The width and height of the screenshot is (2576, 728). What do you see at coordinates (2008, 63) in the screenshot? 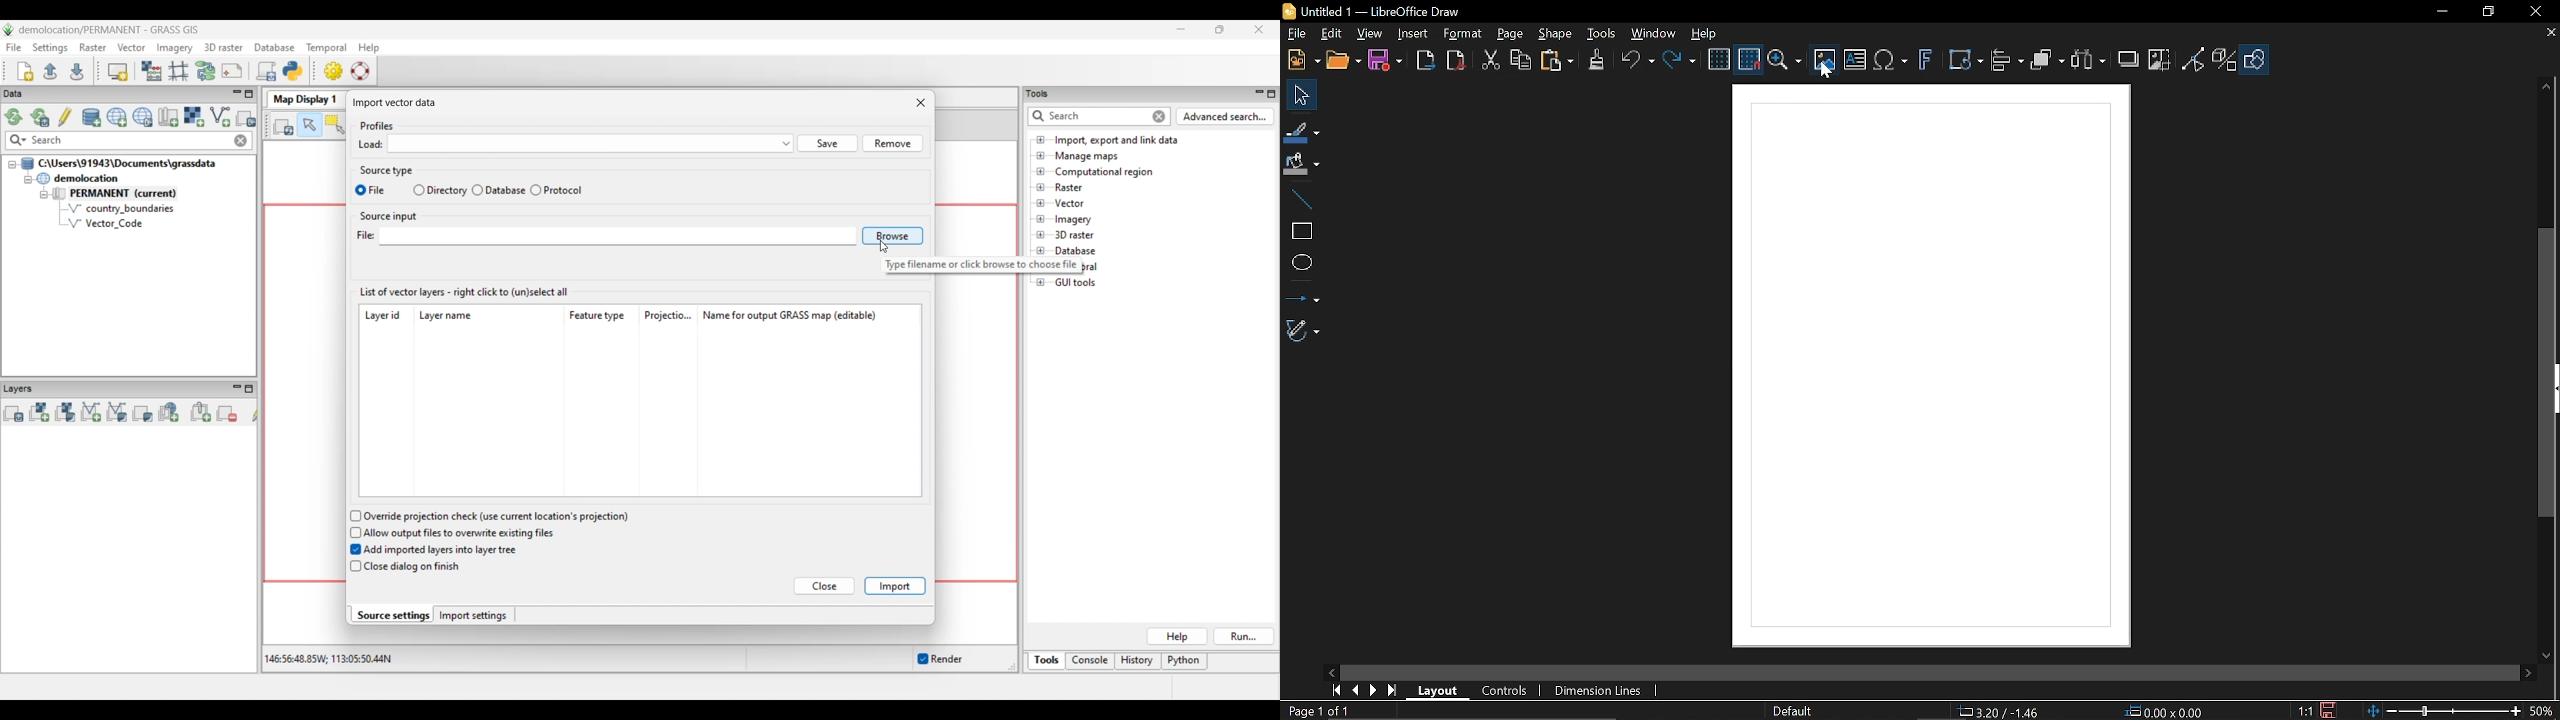
I see `Align` at bounding box center [2008, 63].